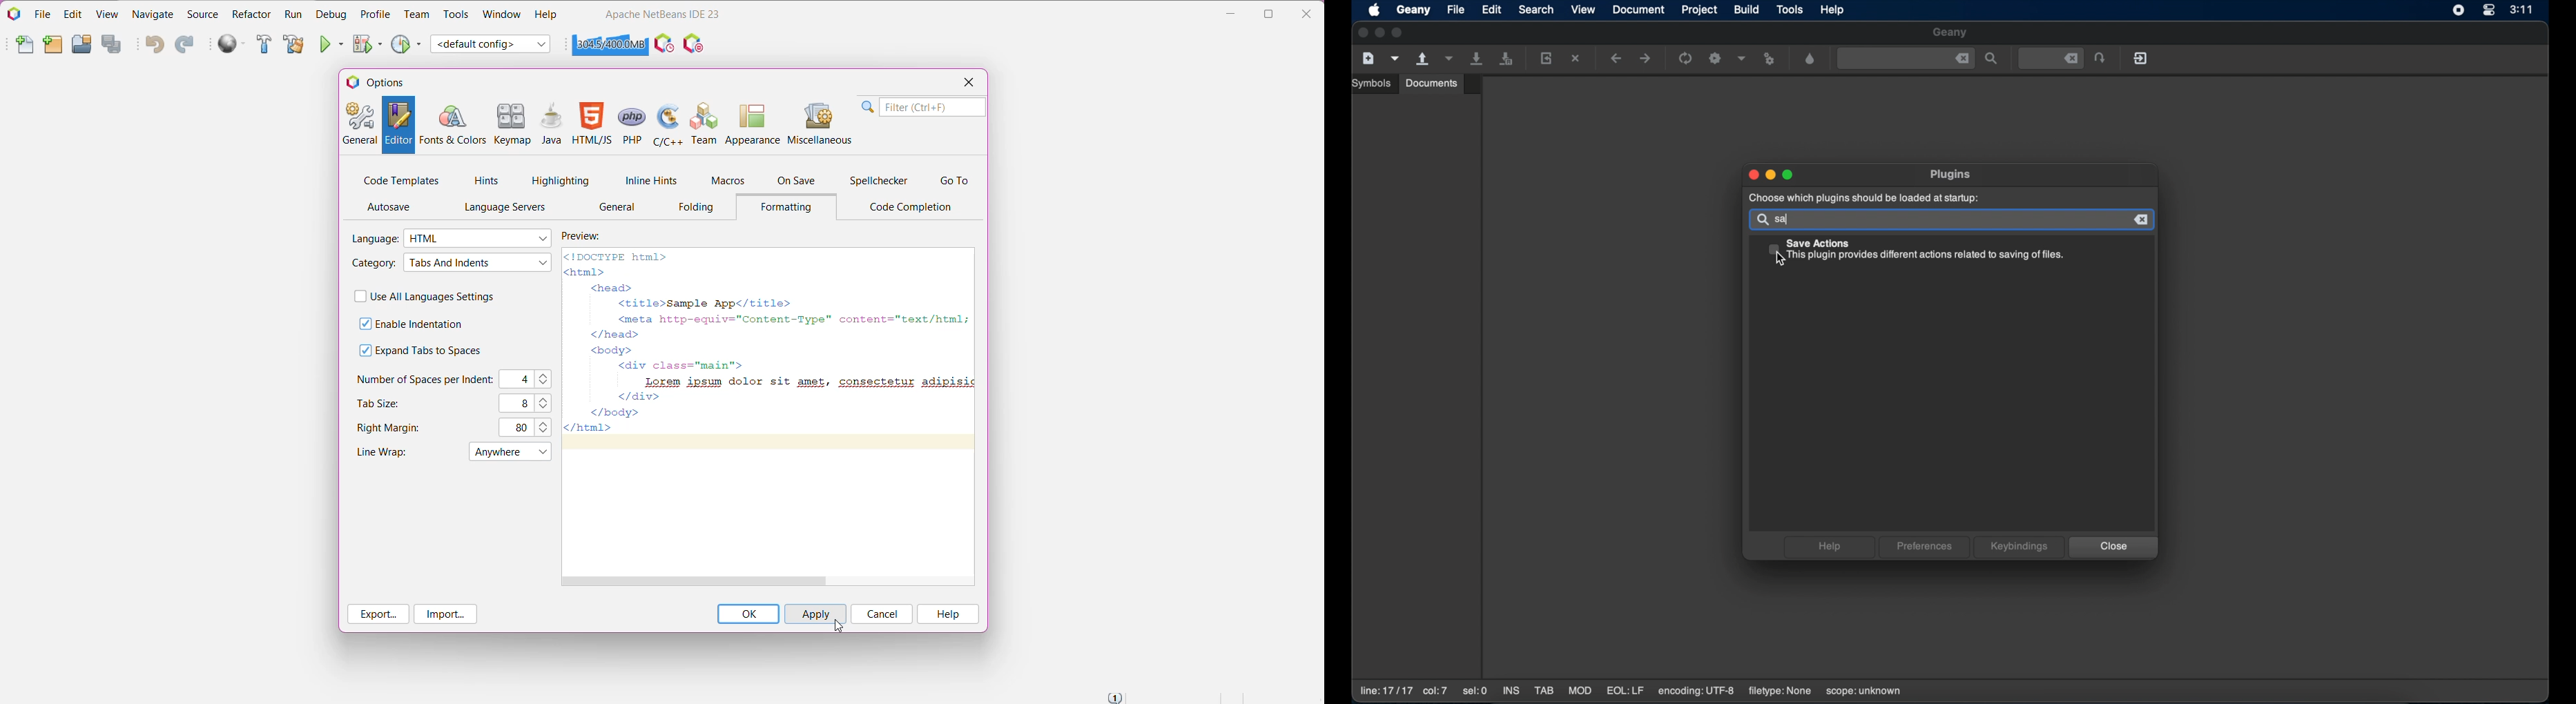 The image size is (2576, 728). Describe the element at coordinates (1717, 59) in the screenshot. I see `build the current file` at that location.